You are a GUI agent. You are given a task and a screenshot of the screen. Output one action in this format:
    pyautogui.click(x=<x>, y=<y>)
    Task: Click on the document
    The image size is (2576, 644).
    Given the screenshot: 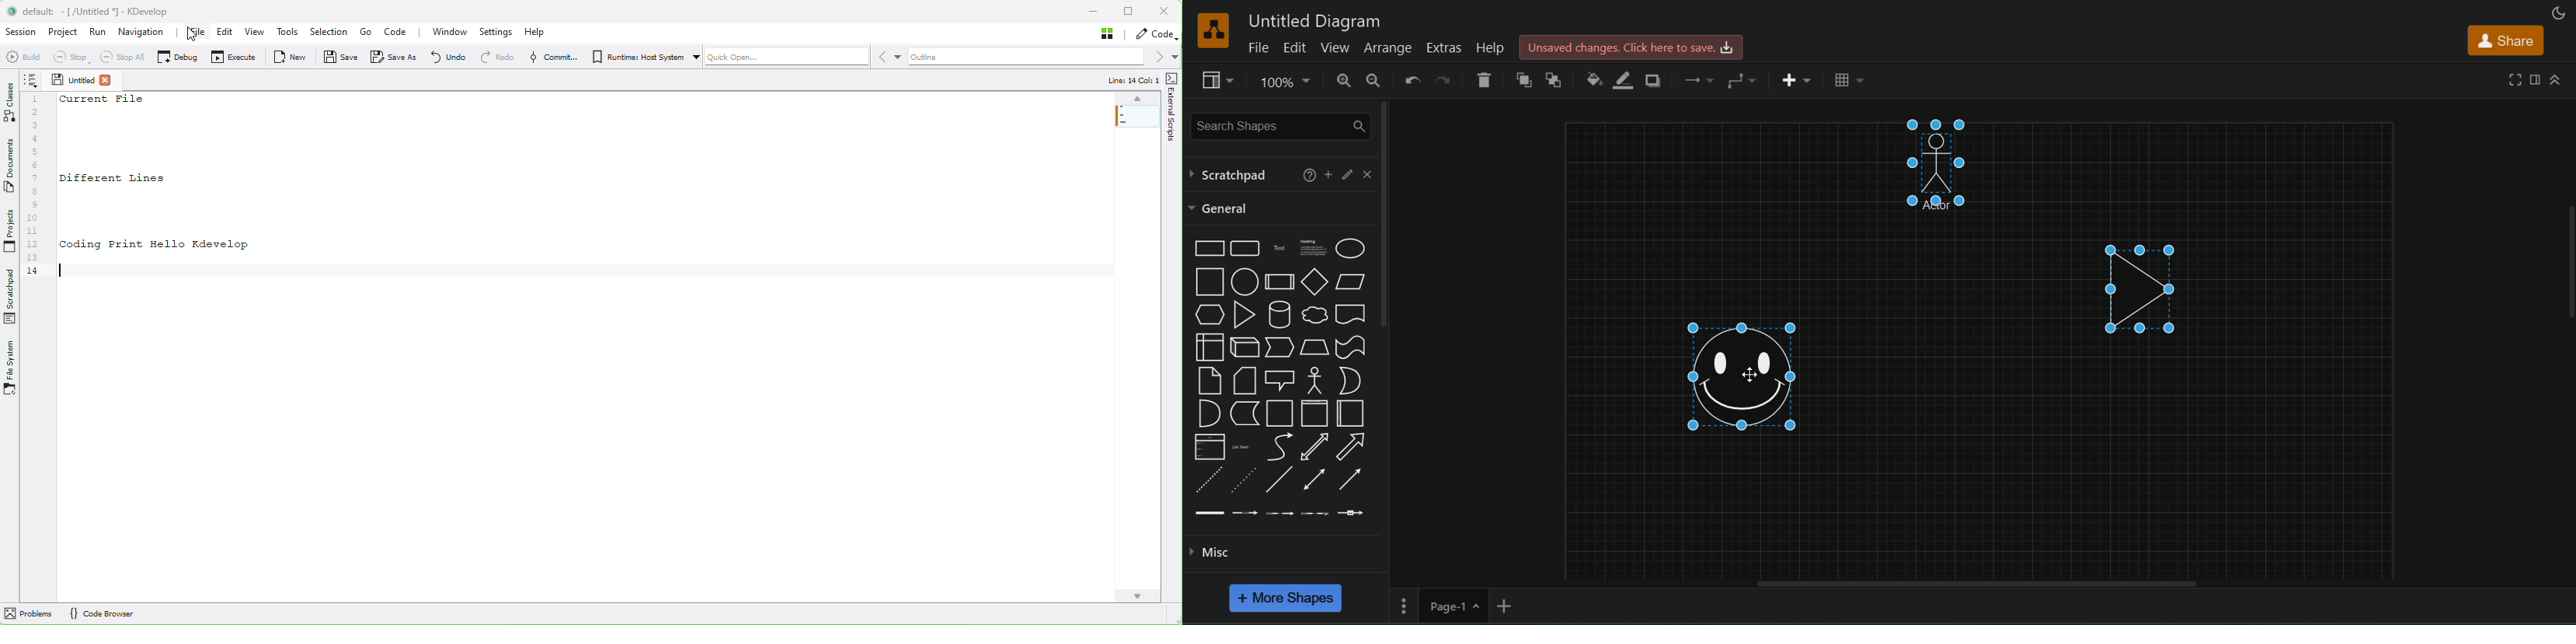 What is the action you would take?
    pyautogui.click(x=1351, y=314)
    